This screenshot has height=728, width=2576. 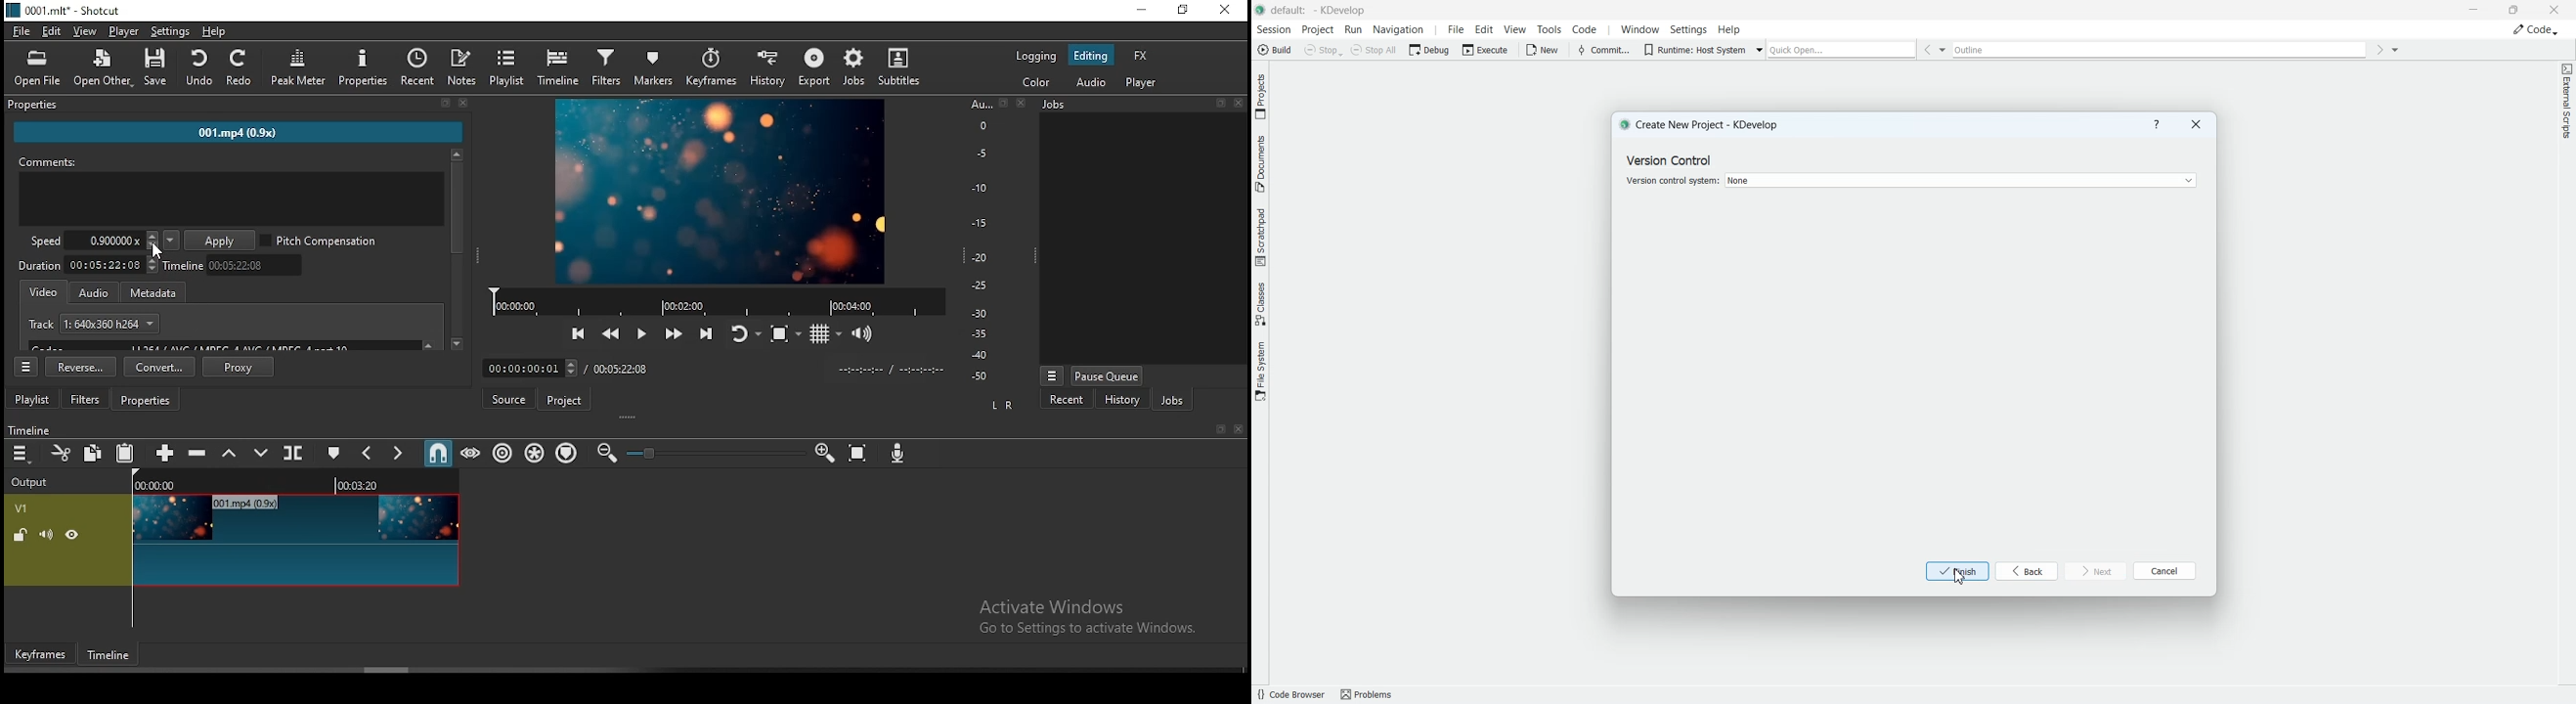 What do you see at coordinates (1145, 10) in the screenshot?
I see `minimize` at bounding box center [1145, 10].